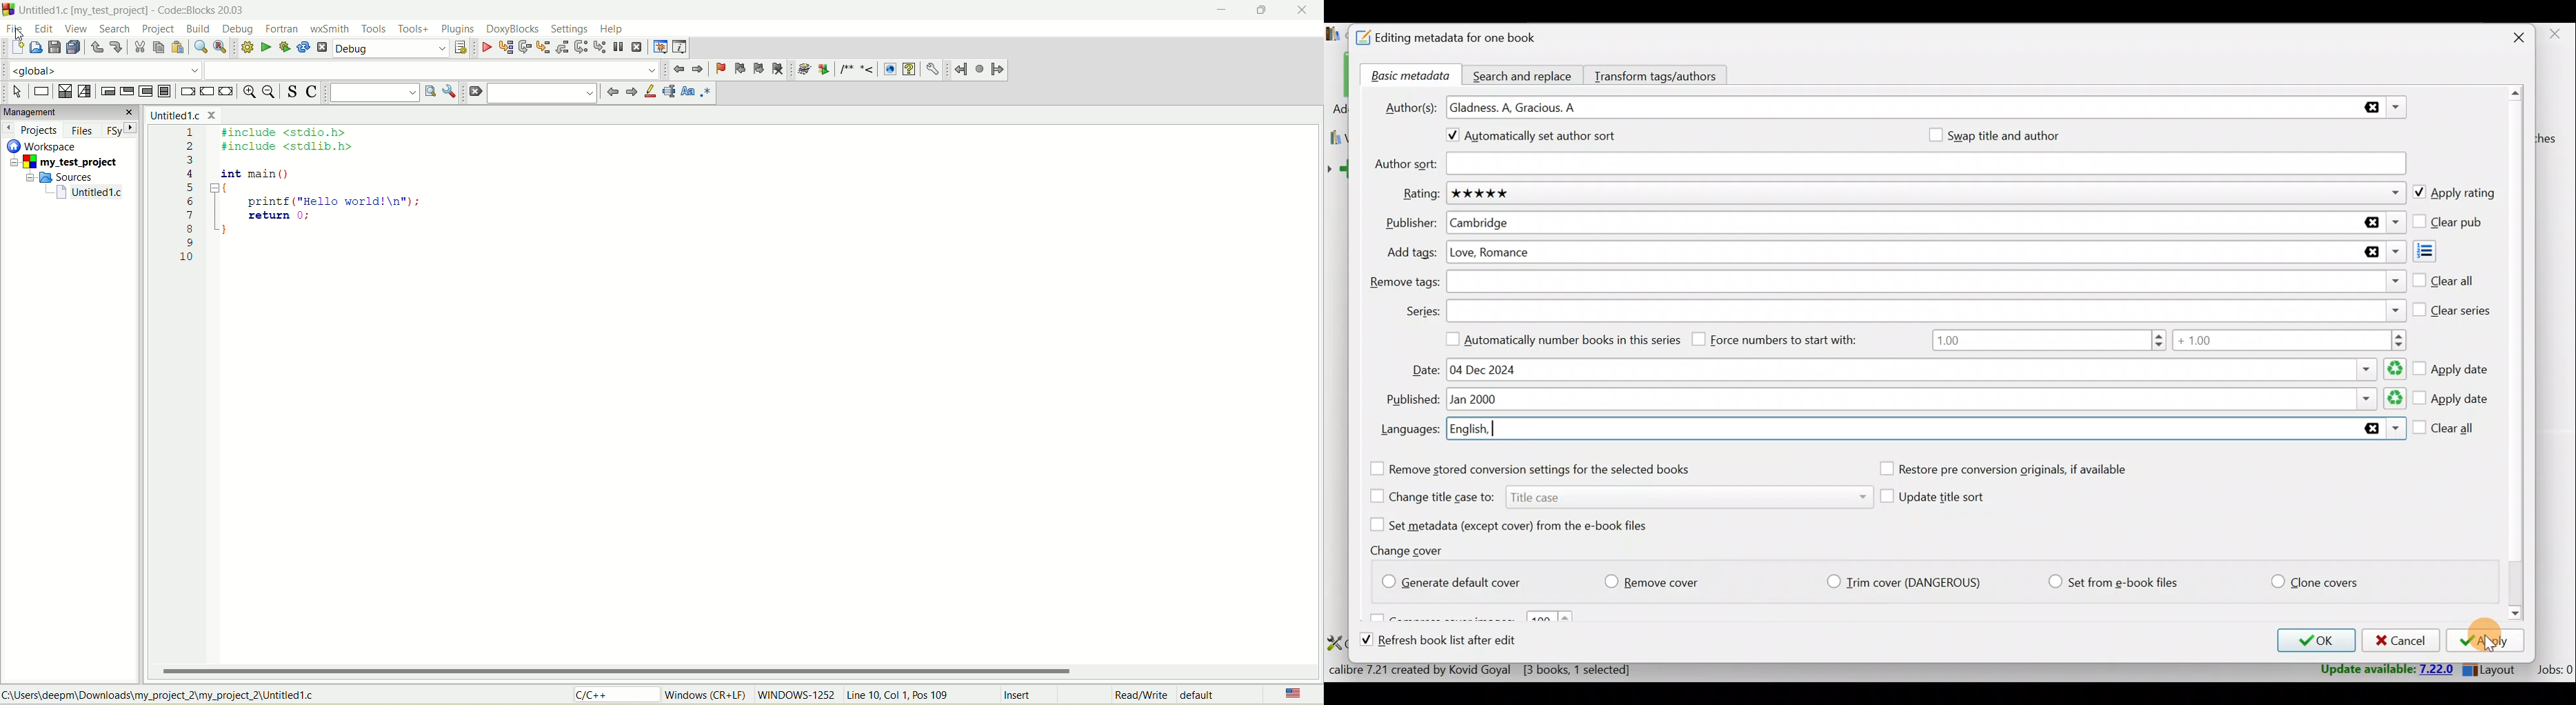  What do you see at coordinates (660, 47) in the screenshot?
I see `debugging` at bounding box center [660, 47].